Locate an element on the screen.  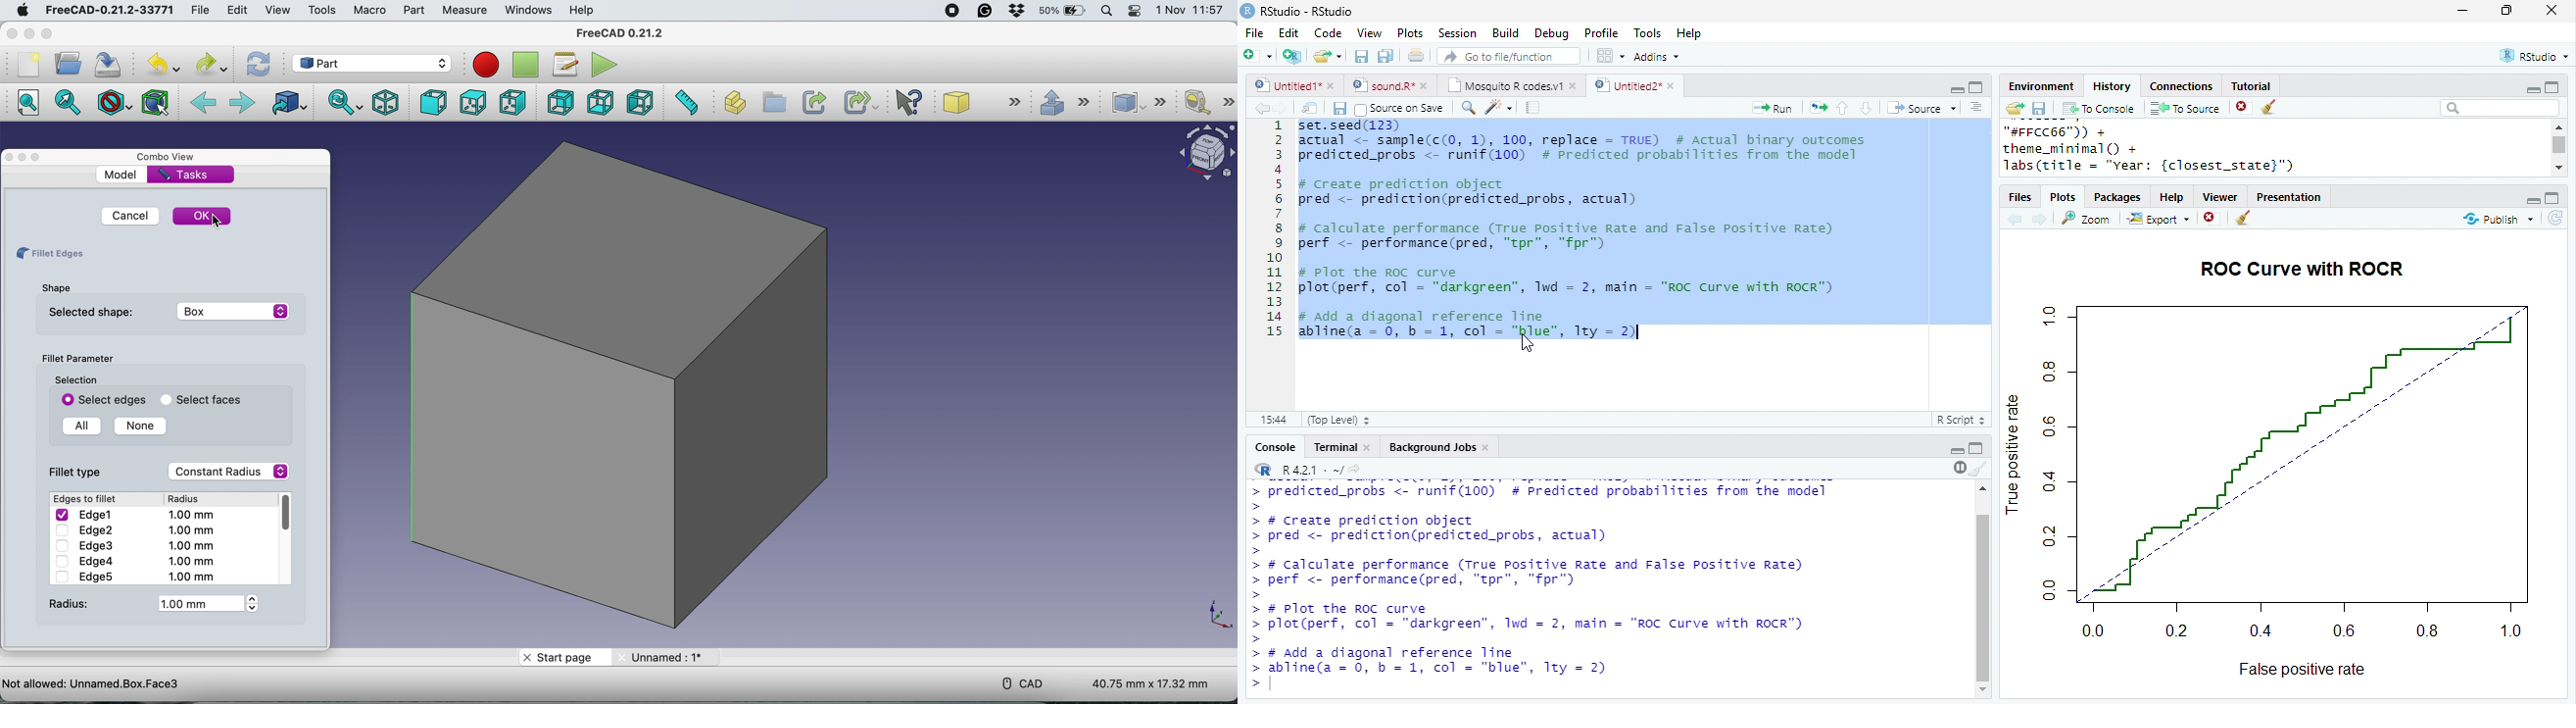
create group is located at coordinates (773, 103).